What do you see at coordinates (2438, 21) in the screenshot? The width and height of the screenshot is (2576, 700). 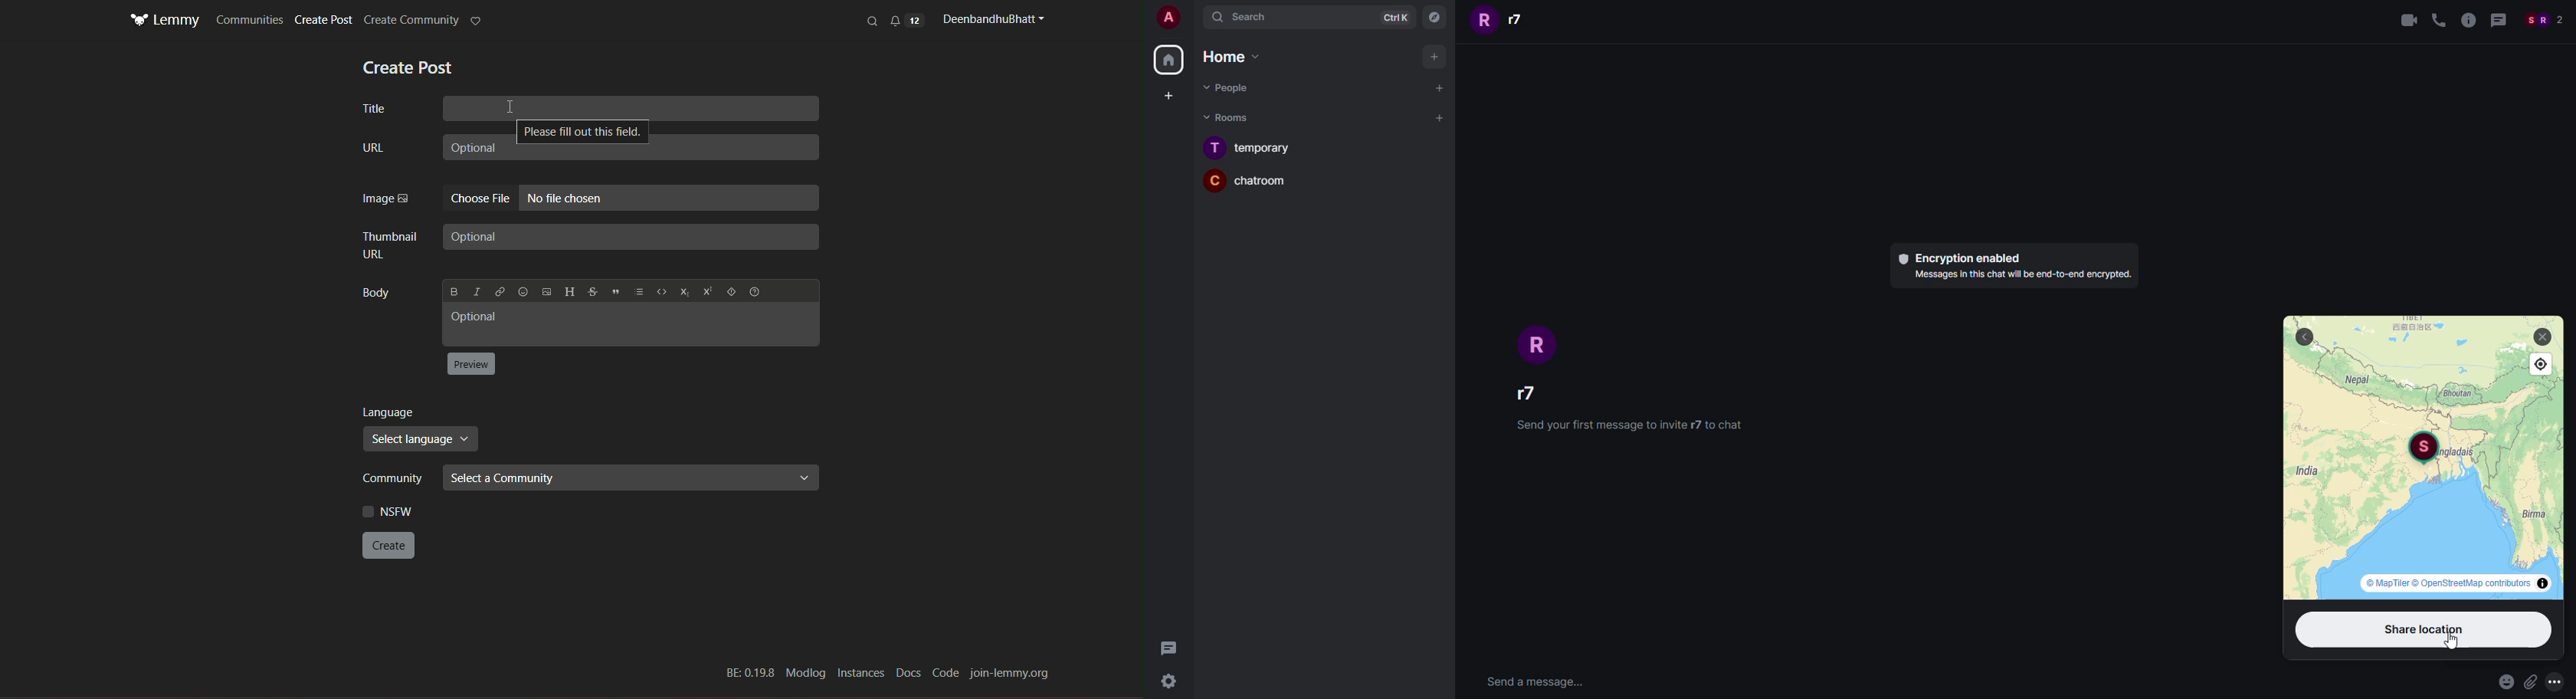 I see `call` at bounding box center [2438, 21].